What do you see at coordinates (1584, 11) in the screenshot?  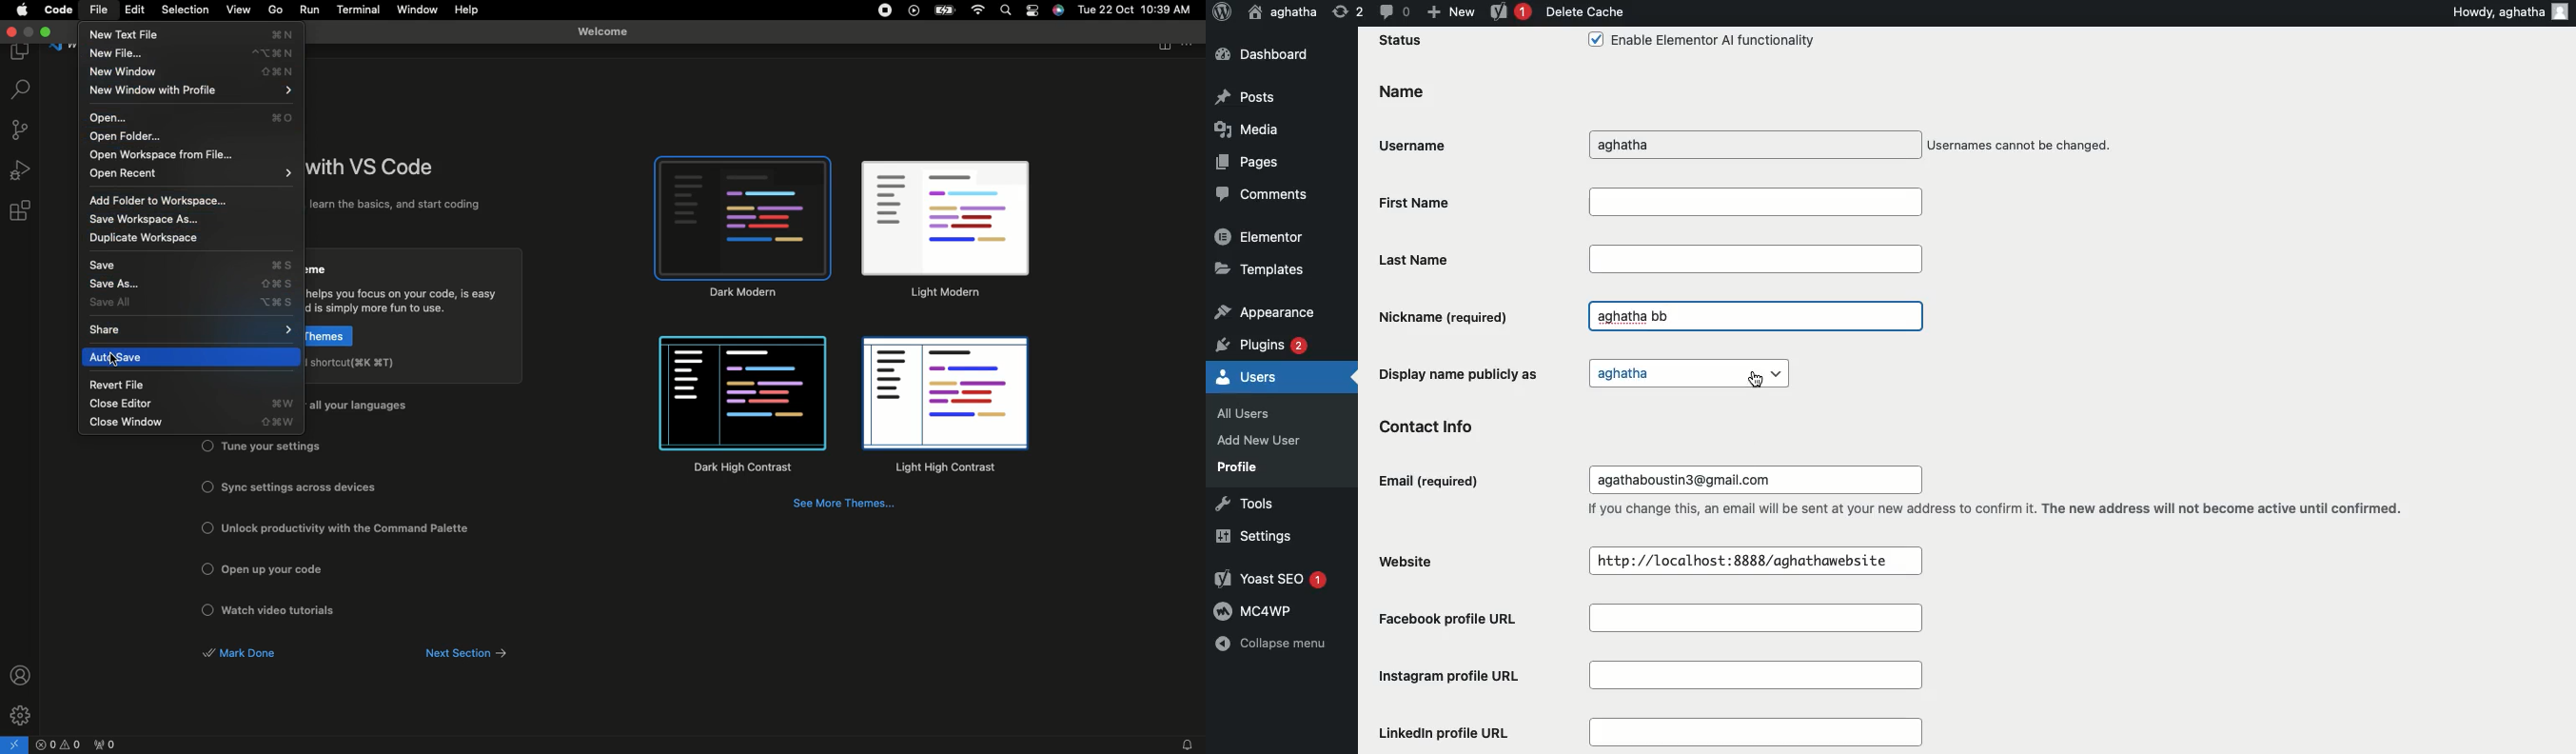 I see `Delete cache` at bounding box center [1584, 11].